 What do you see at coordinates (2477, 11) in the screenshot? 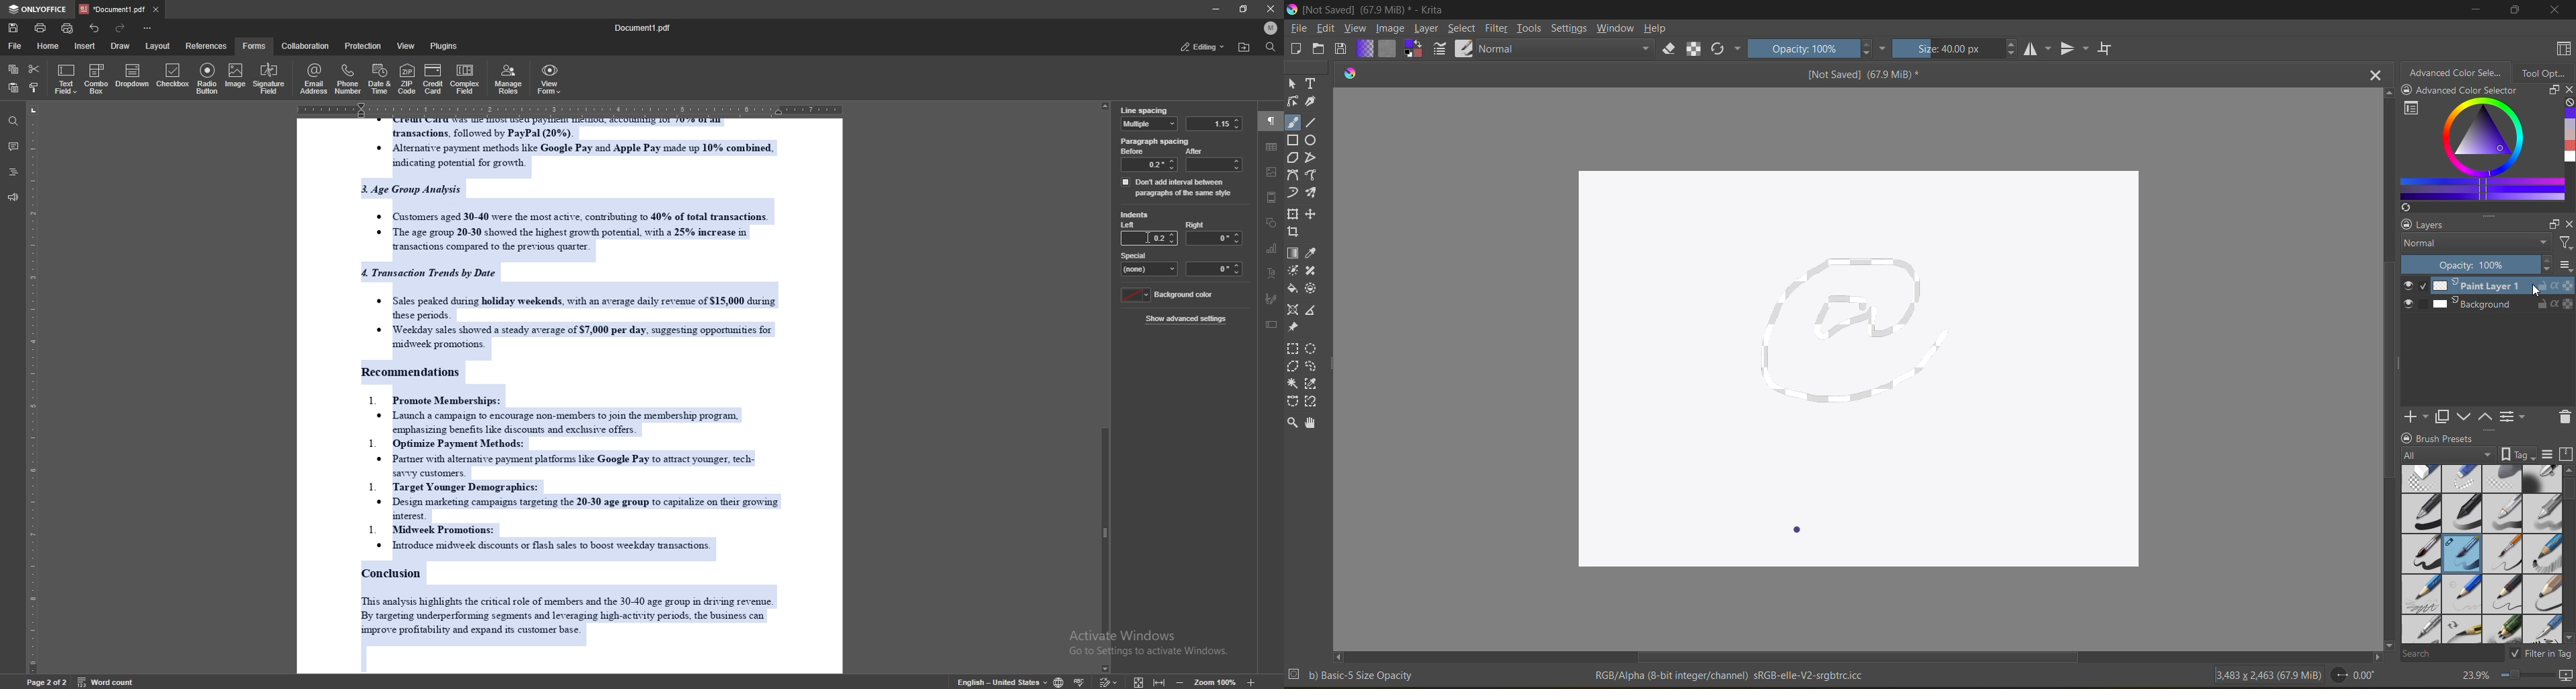
I see `minimize` at bounding box center [2477, 11].